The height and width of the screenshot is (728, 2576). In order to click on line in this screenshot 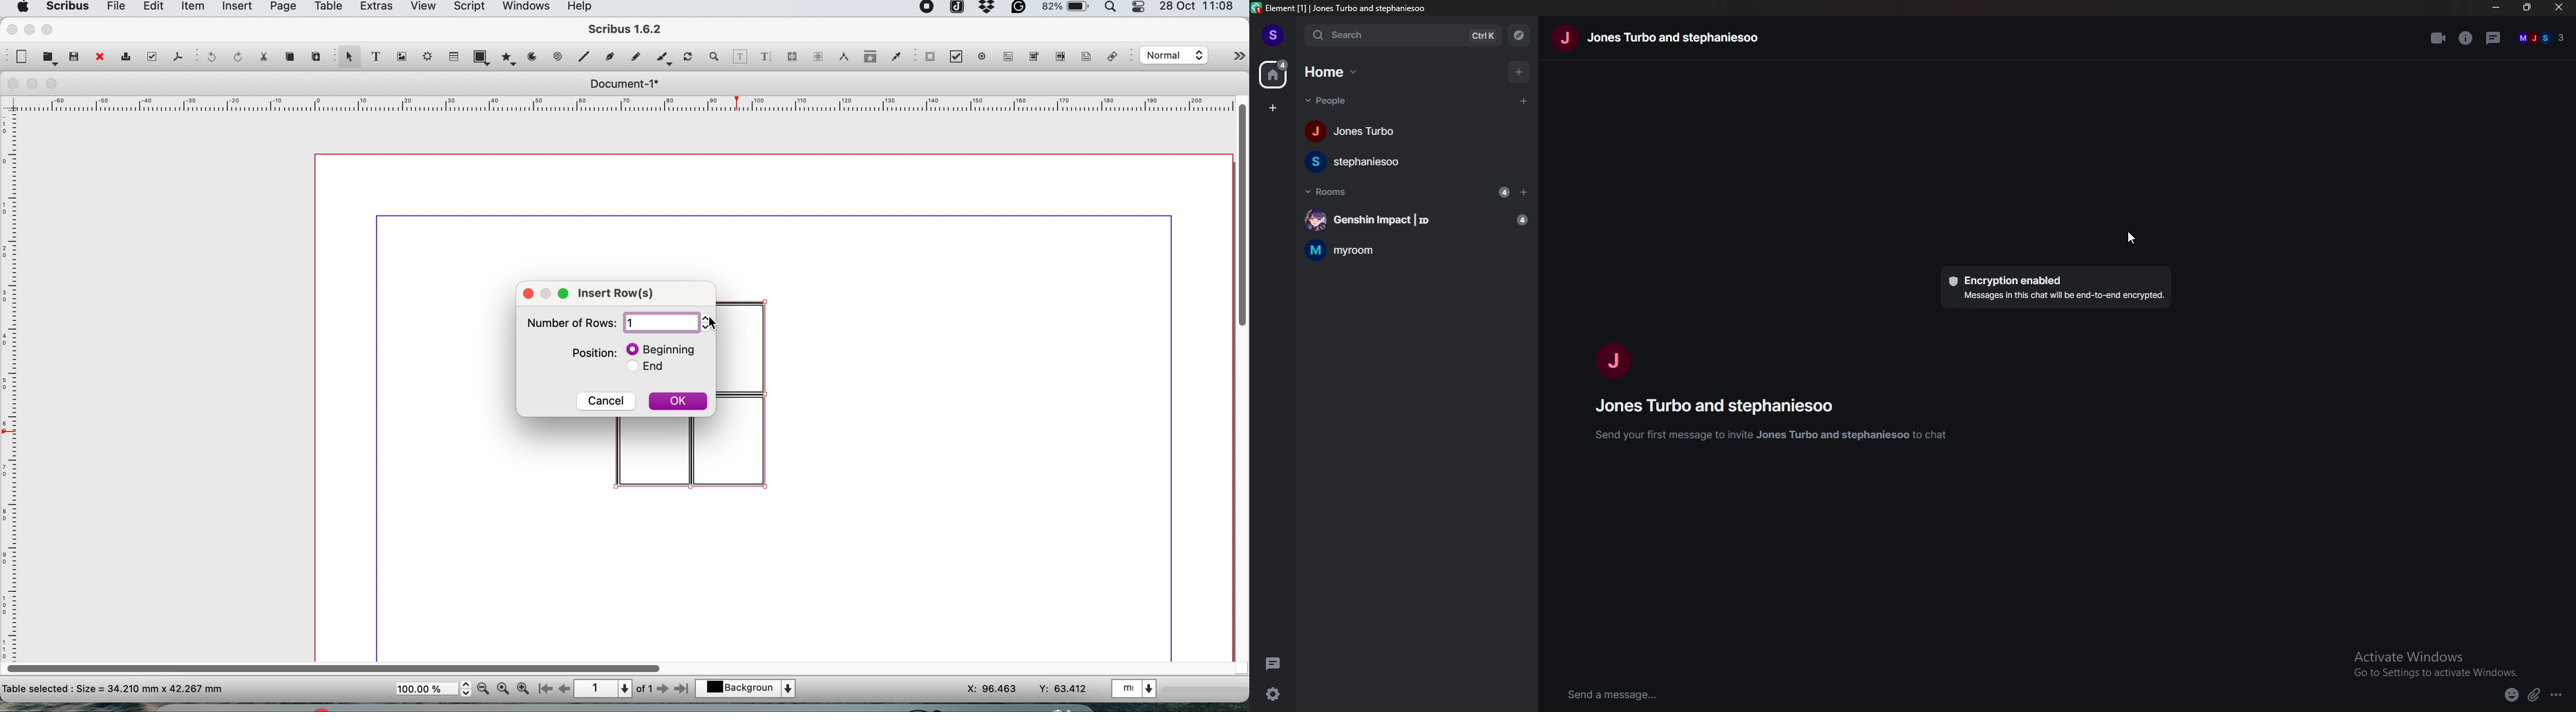, I will do `click(582, 56)`.